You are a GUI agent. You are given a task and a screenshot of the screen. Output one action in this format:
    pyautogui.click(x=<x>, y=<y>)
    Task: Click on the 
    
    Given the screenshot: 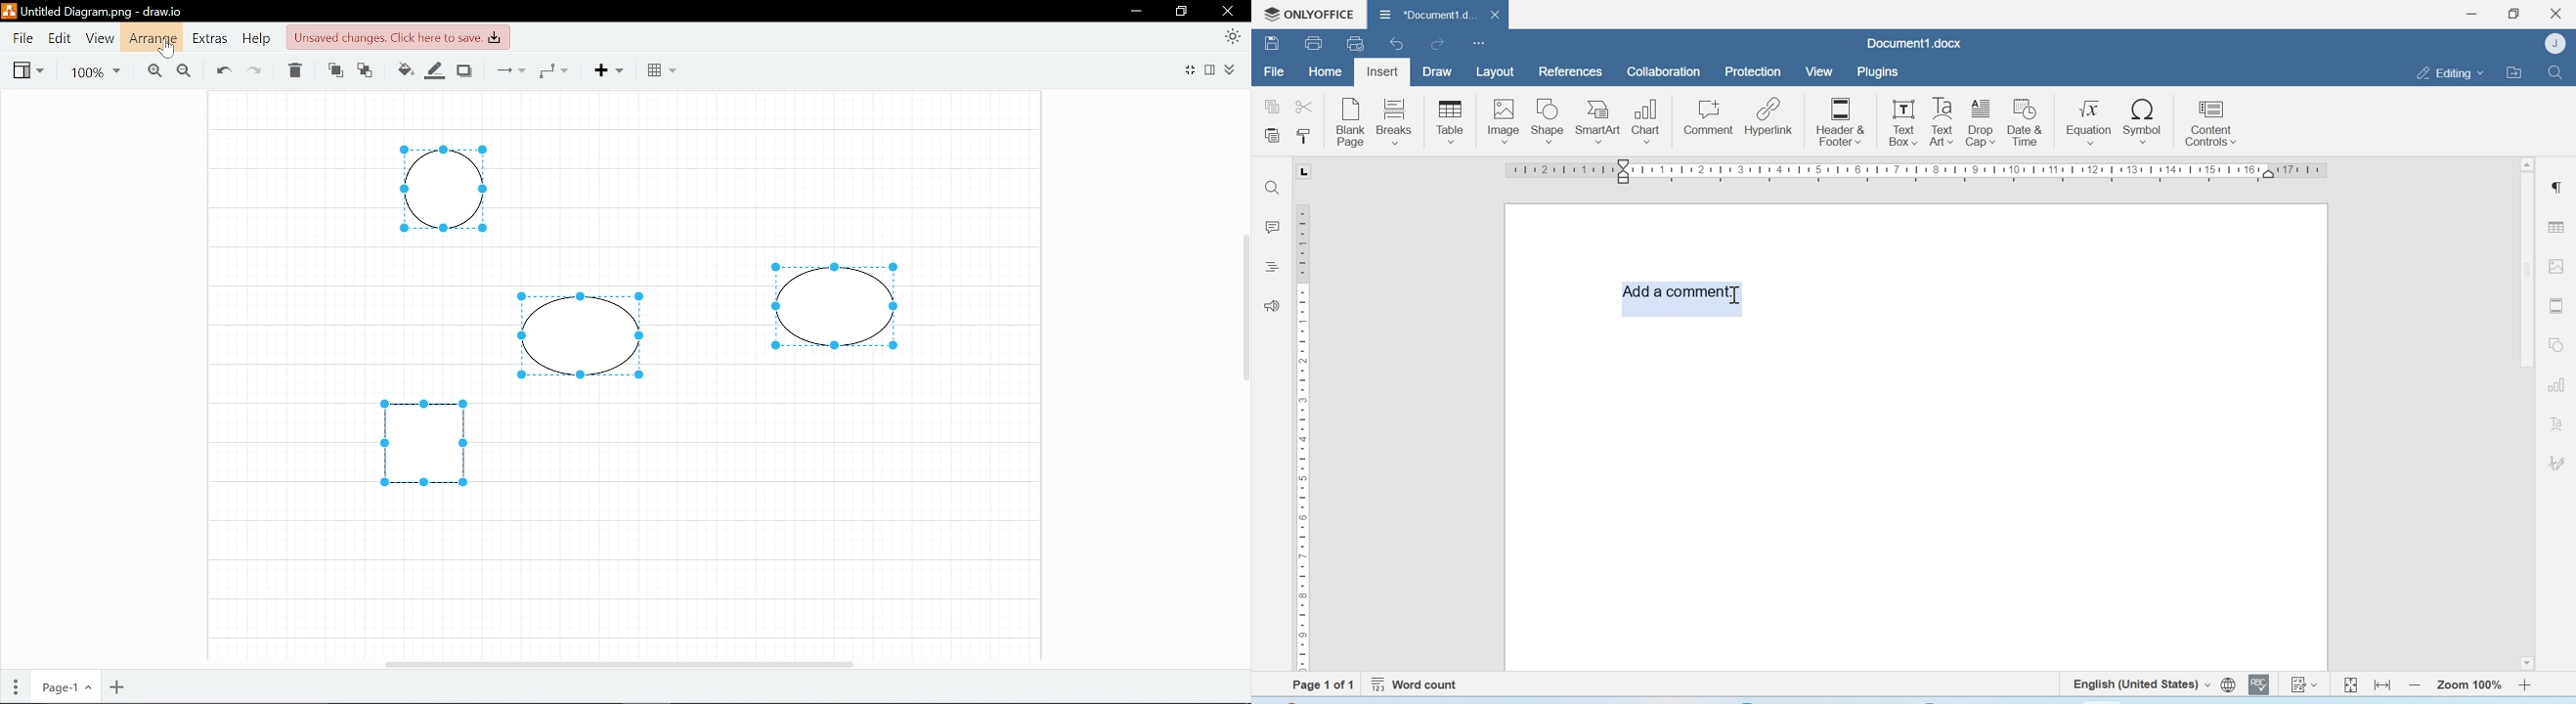 What is the action you would take?
    pyautogui.click(x=2556, y=43)
    